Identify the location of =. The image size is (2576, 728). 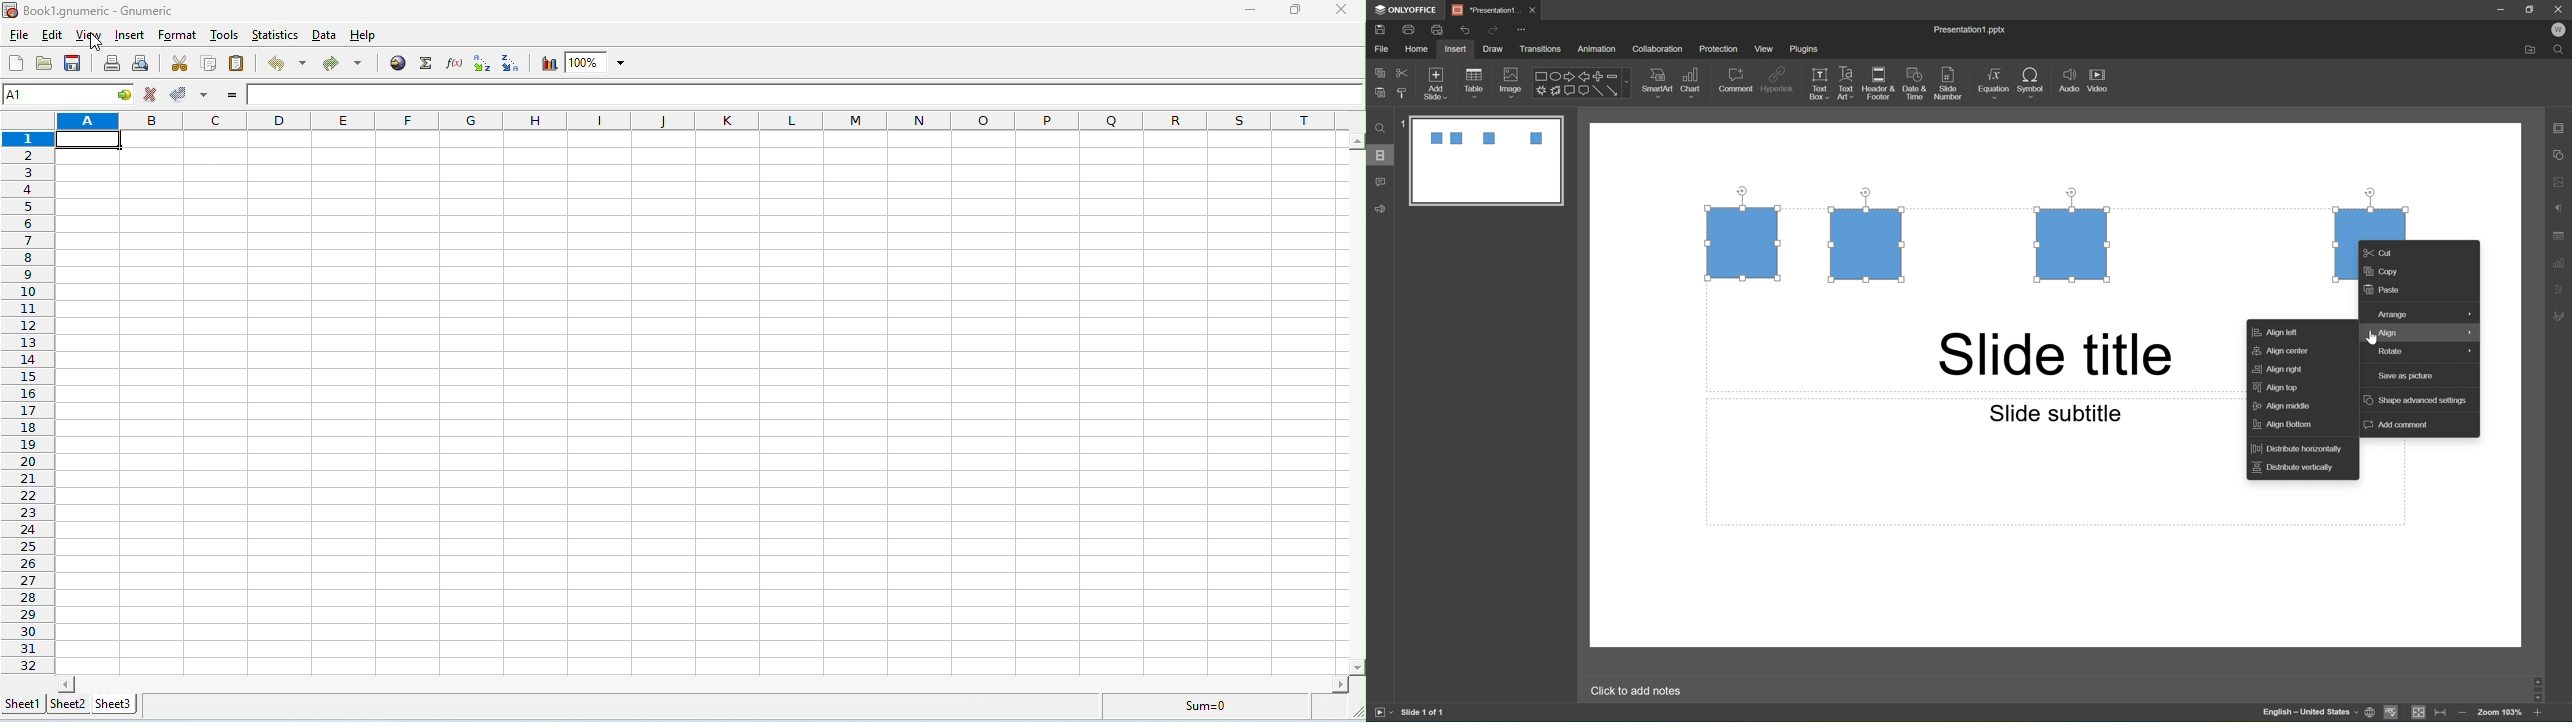
(232, 95).